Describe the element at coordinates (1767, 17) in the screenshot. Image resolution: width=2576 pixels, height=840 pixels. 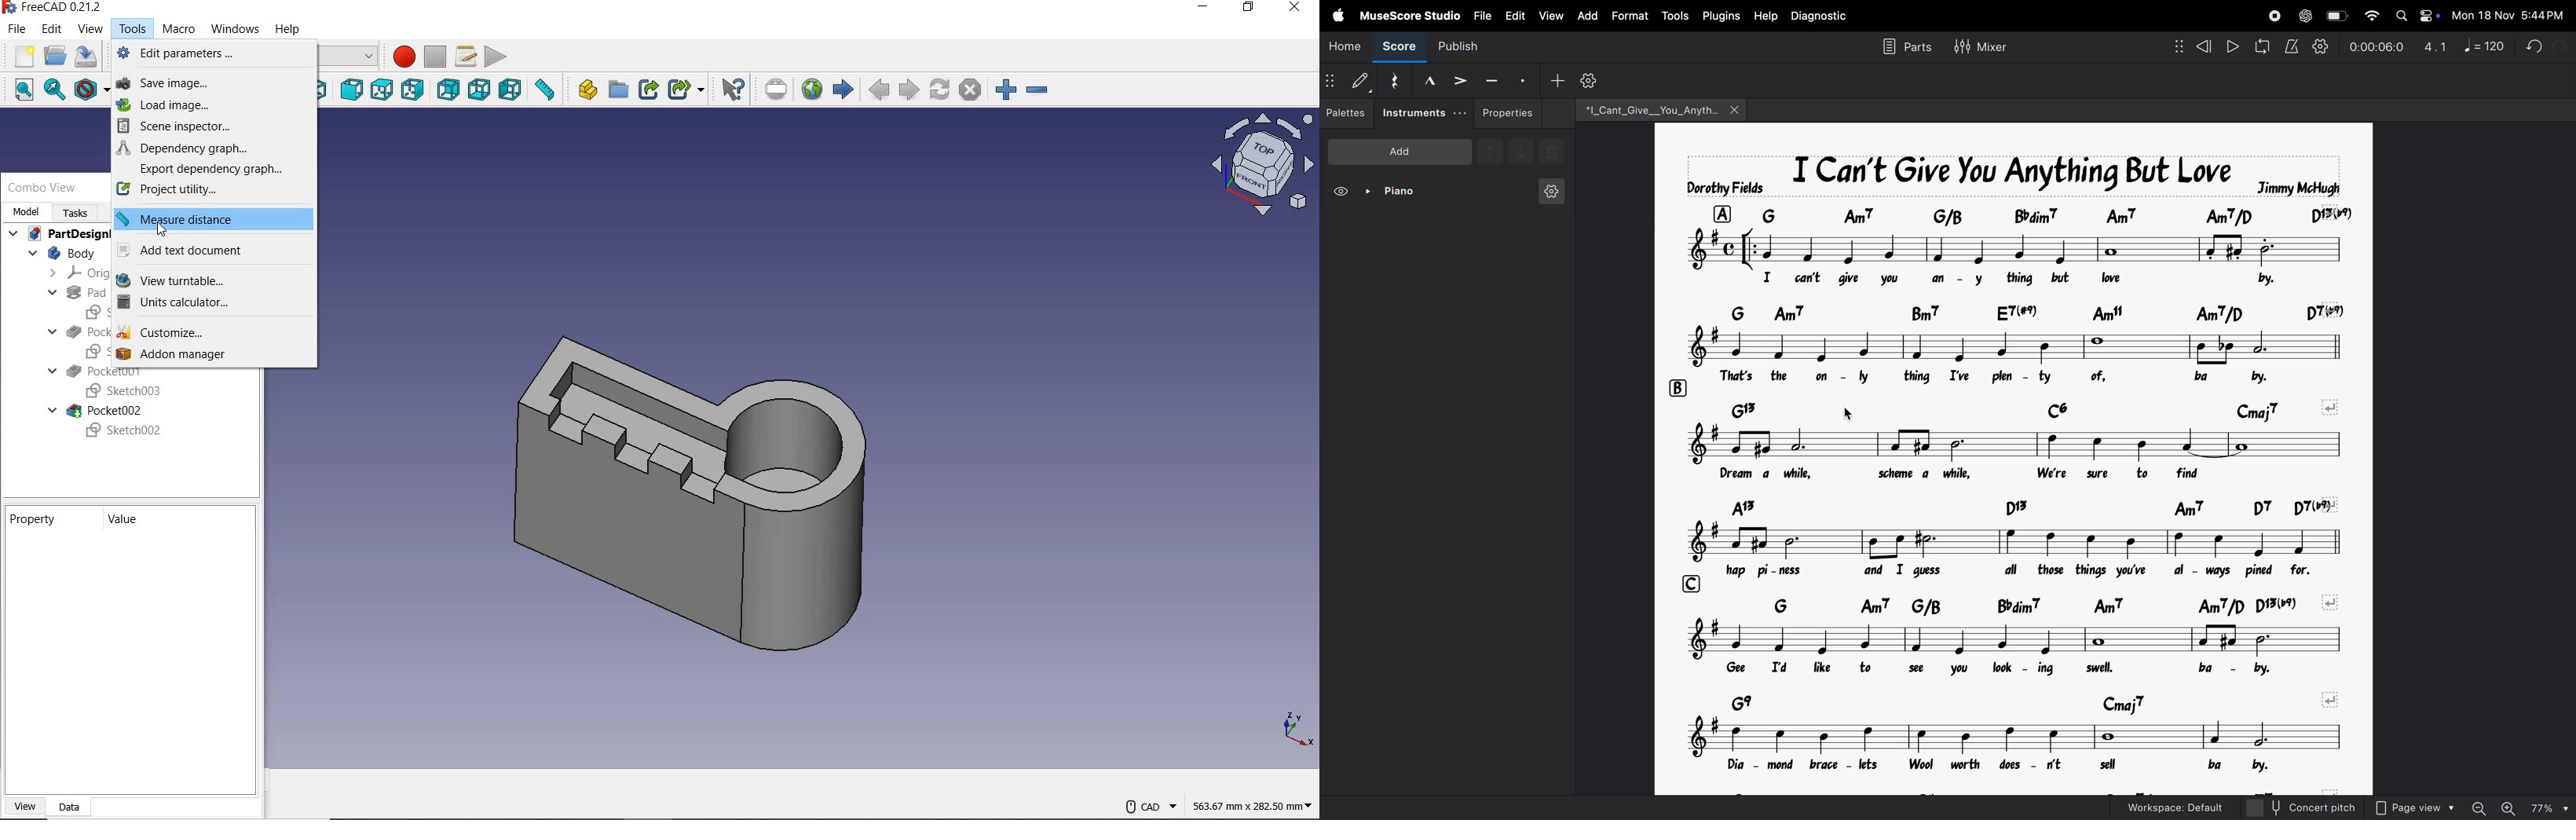
I see `help` at that location.